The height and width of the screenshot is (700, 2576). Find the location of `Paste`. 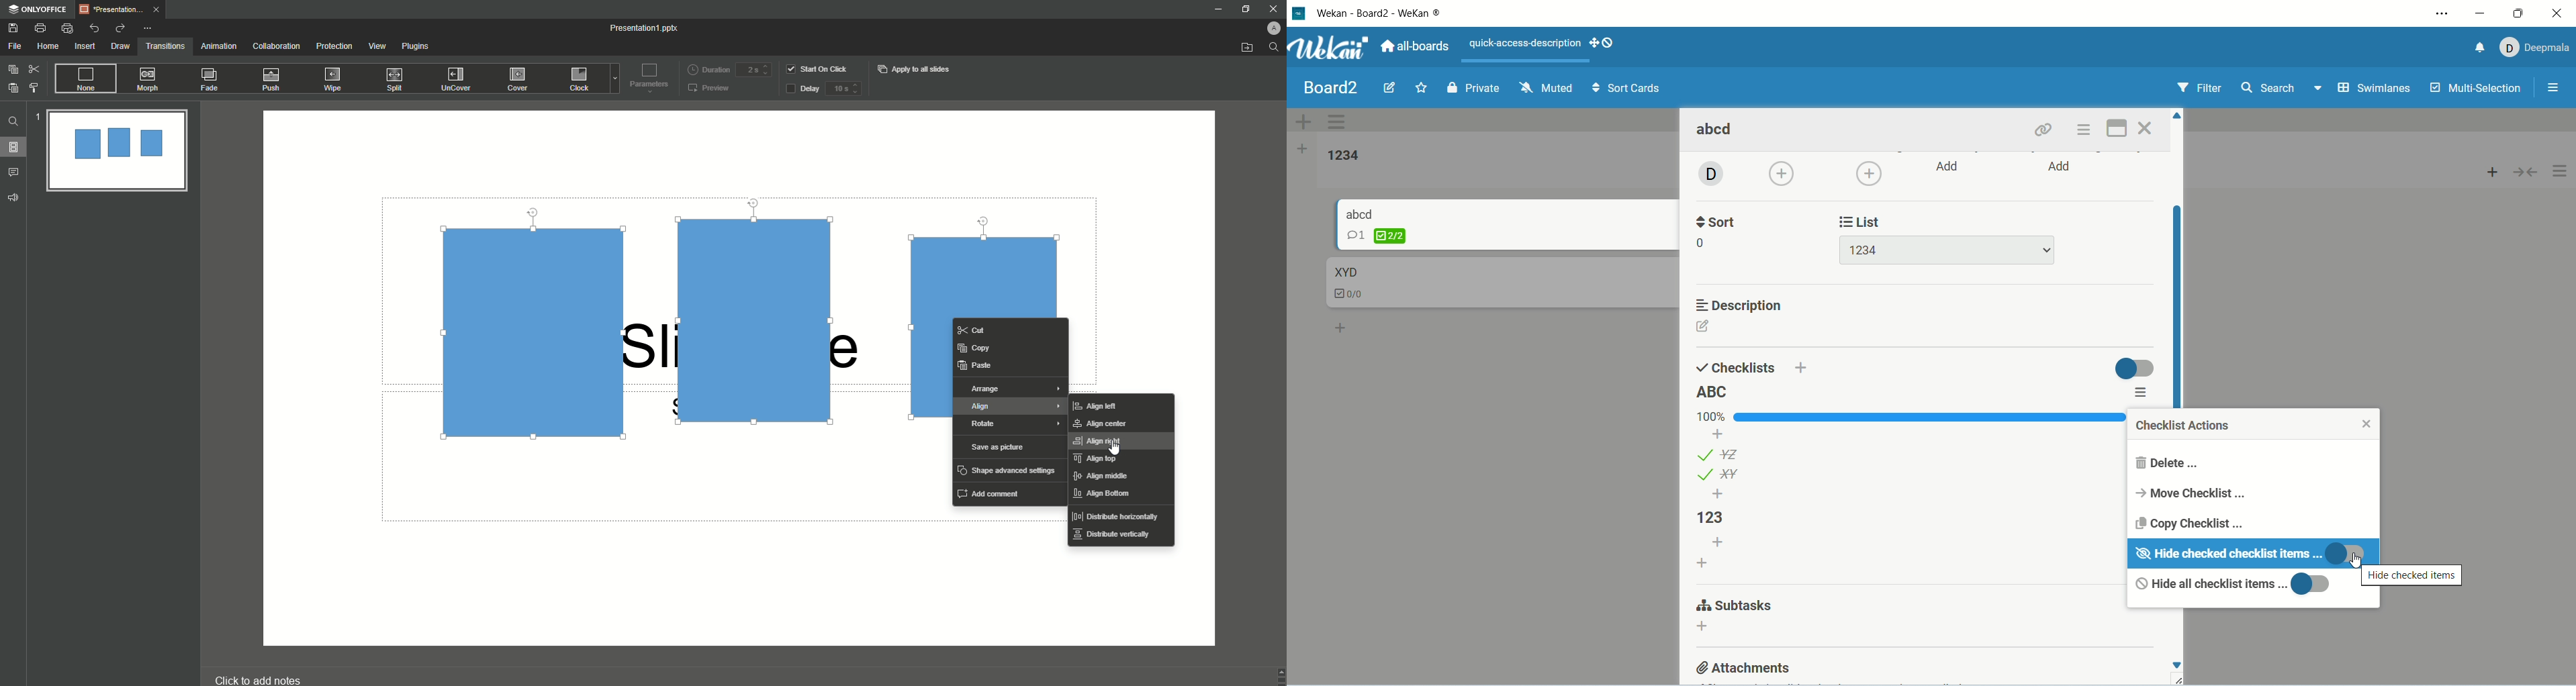

Paste is located at coordinates (977, 365).